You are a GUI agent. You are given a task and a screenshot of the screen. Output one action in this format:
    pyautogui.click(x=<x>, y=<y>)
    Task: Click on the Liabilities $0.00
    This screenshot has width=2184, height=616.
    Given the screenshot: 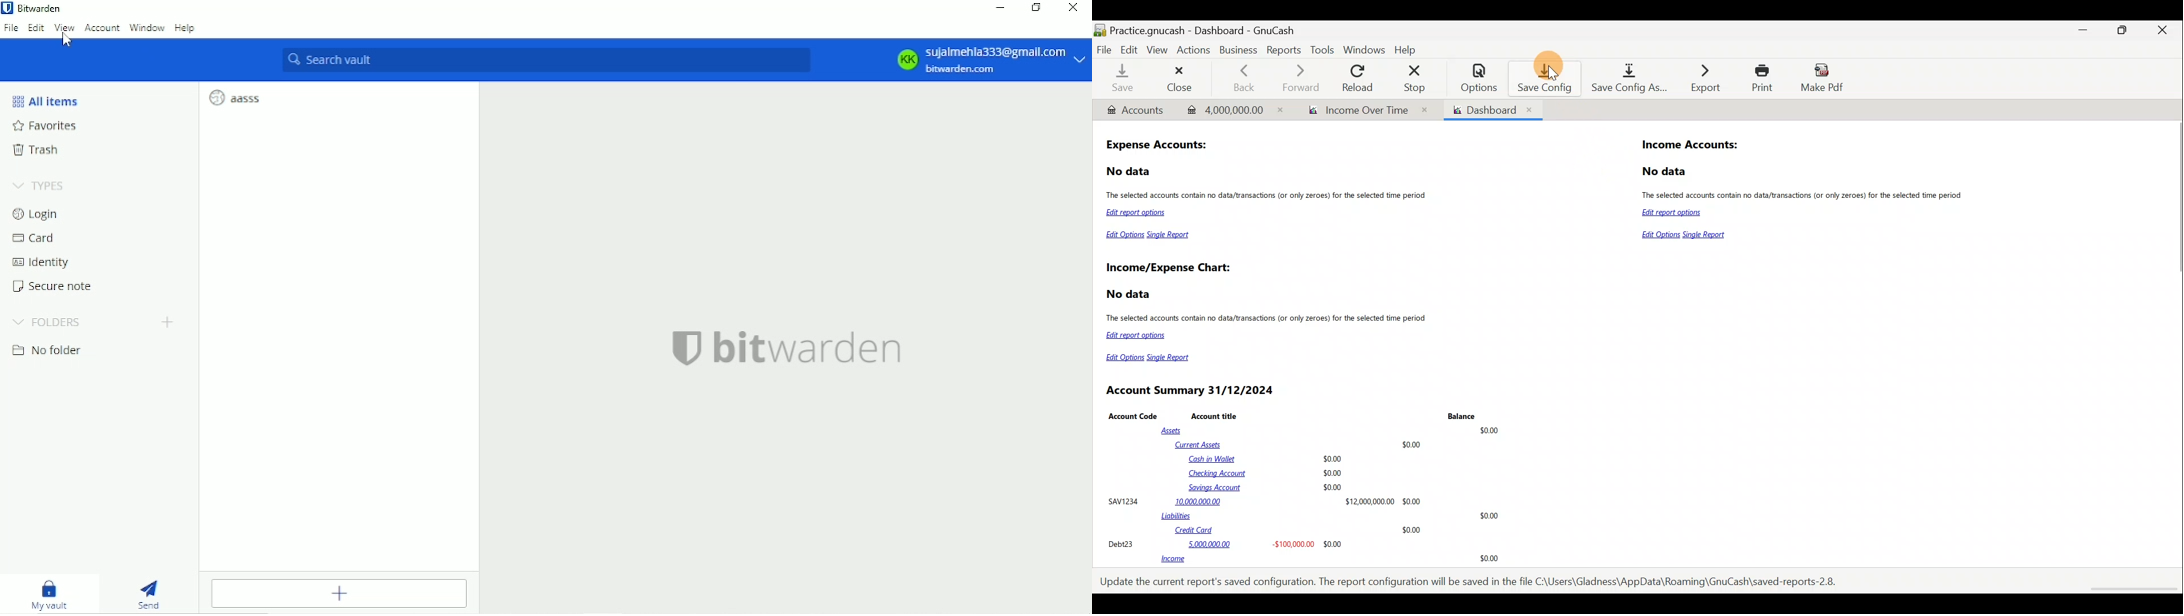 What is the action you would take?
    pyautogui.click(x=1332, y=516)
    